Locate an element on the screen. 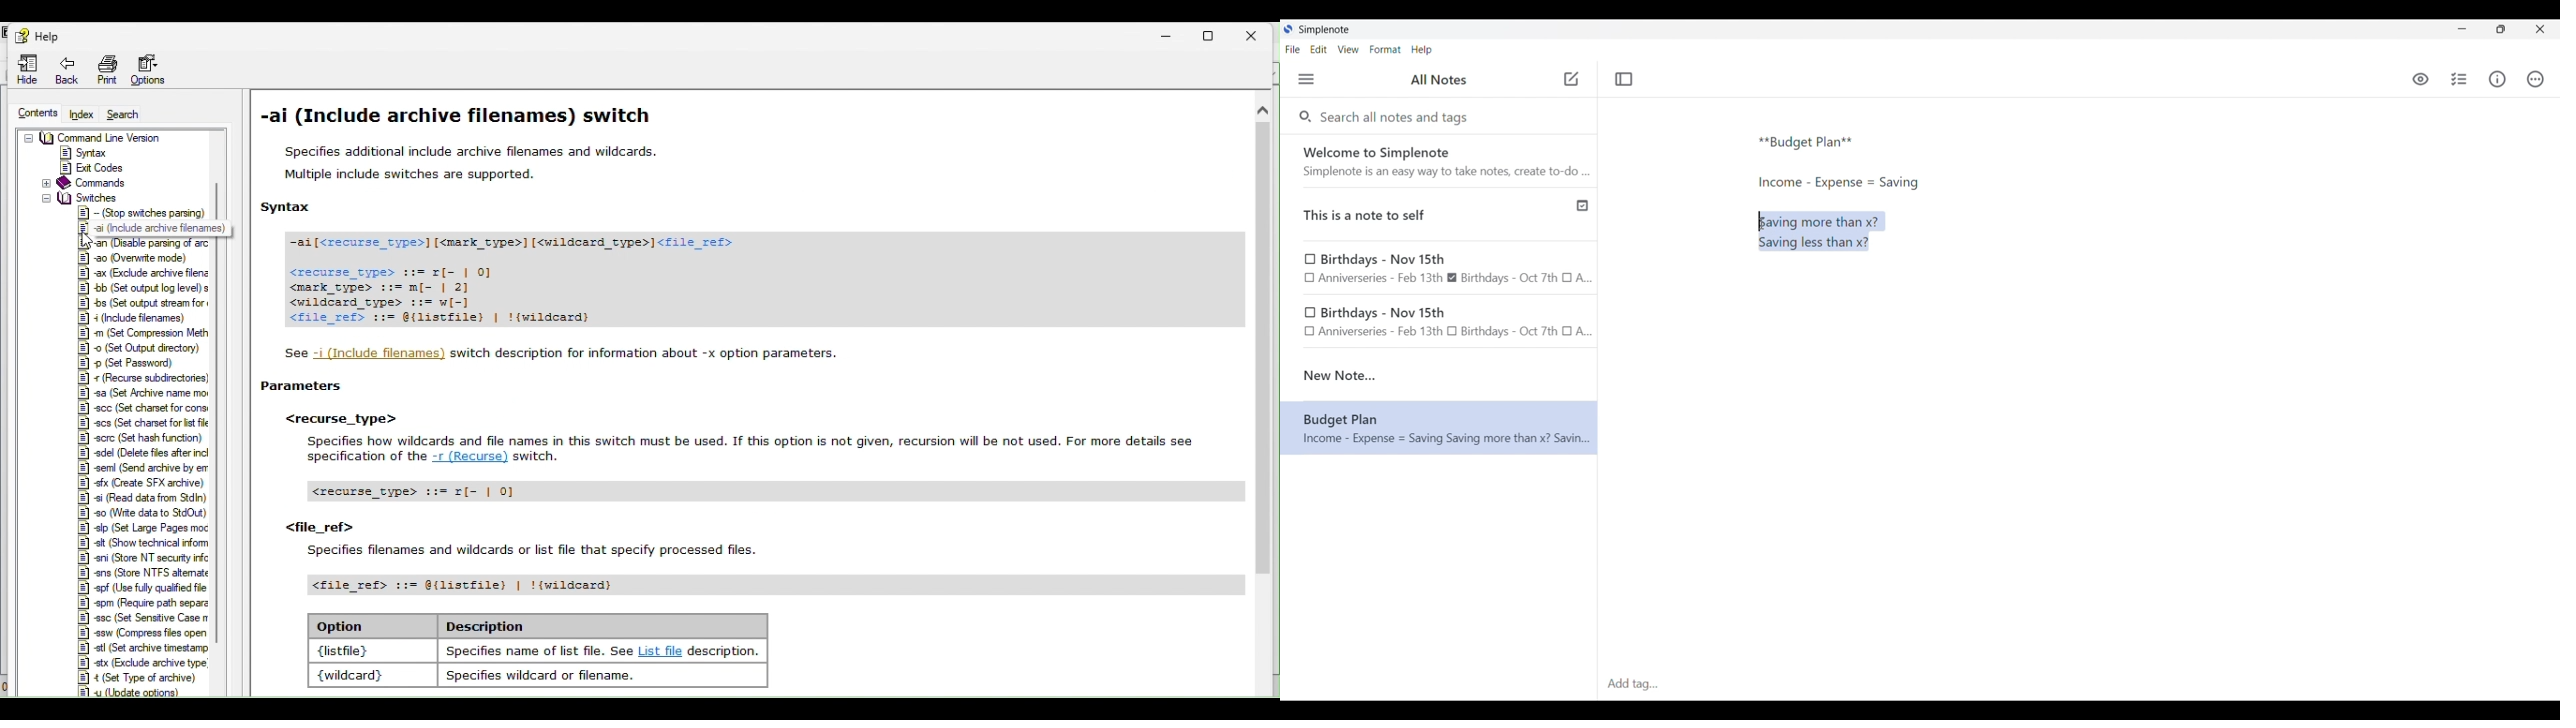 This screenshot has width=2576, height=728. et output stream for is located at coordinates (144, 301).